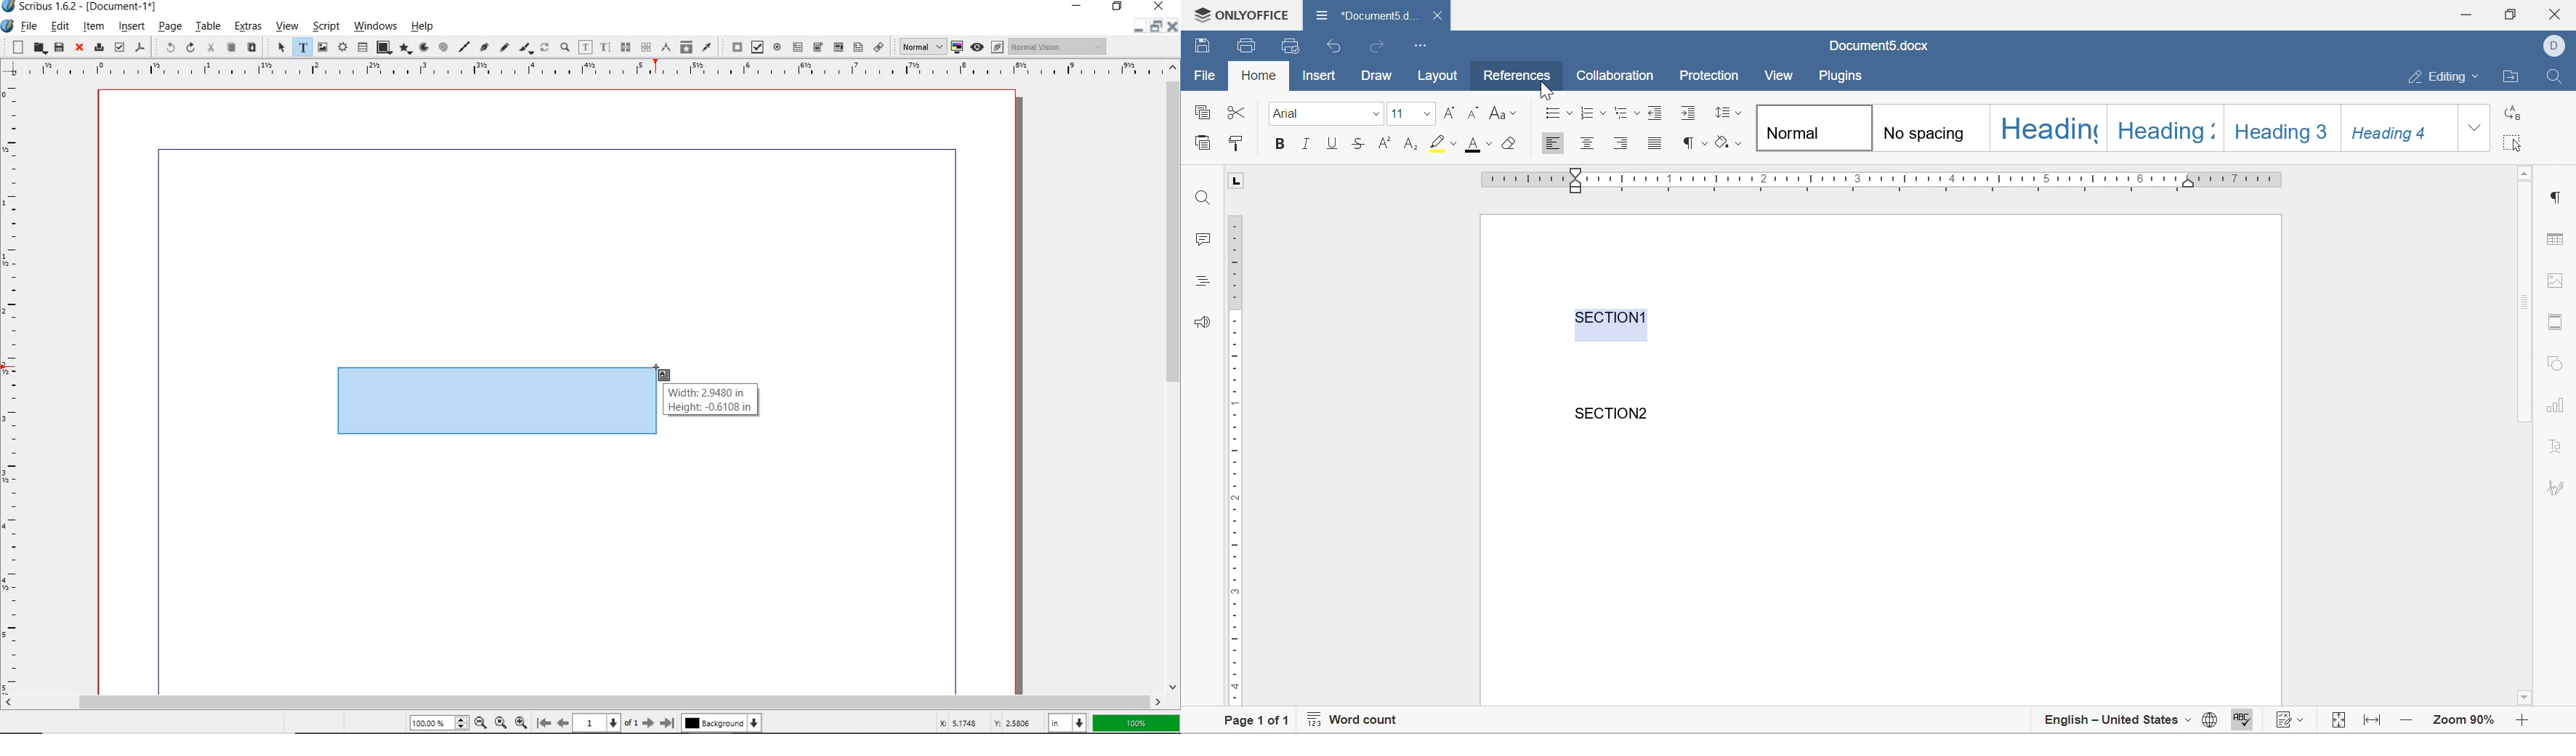  Describe the element at coordinates (1445, 142) in the screenshot. I see `highlight color` at that location.